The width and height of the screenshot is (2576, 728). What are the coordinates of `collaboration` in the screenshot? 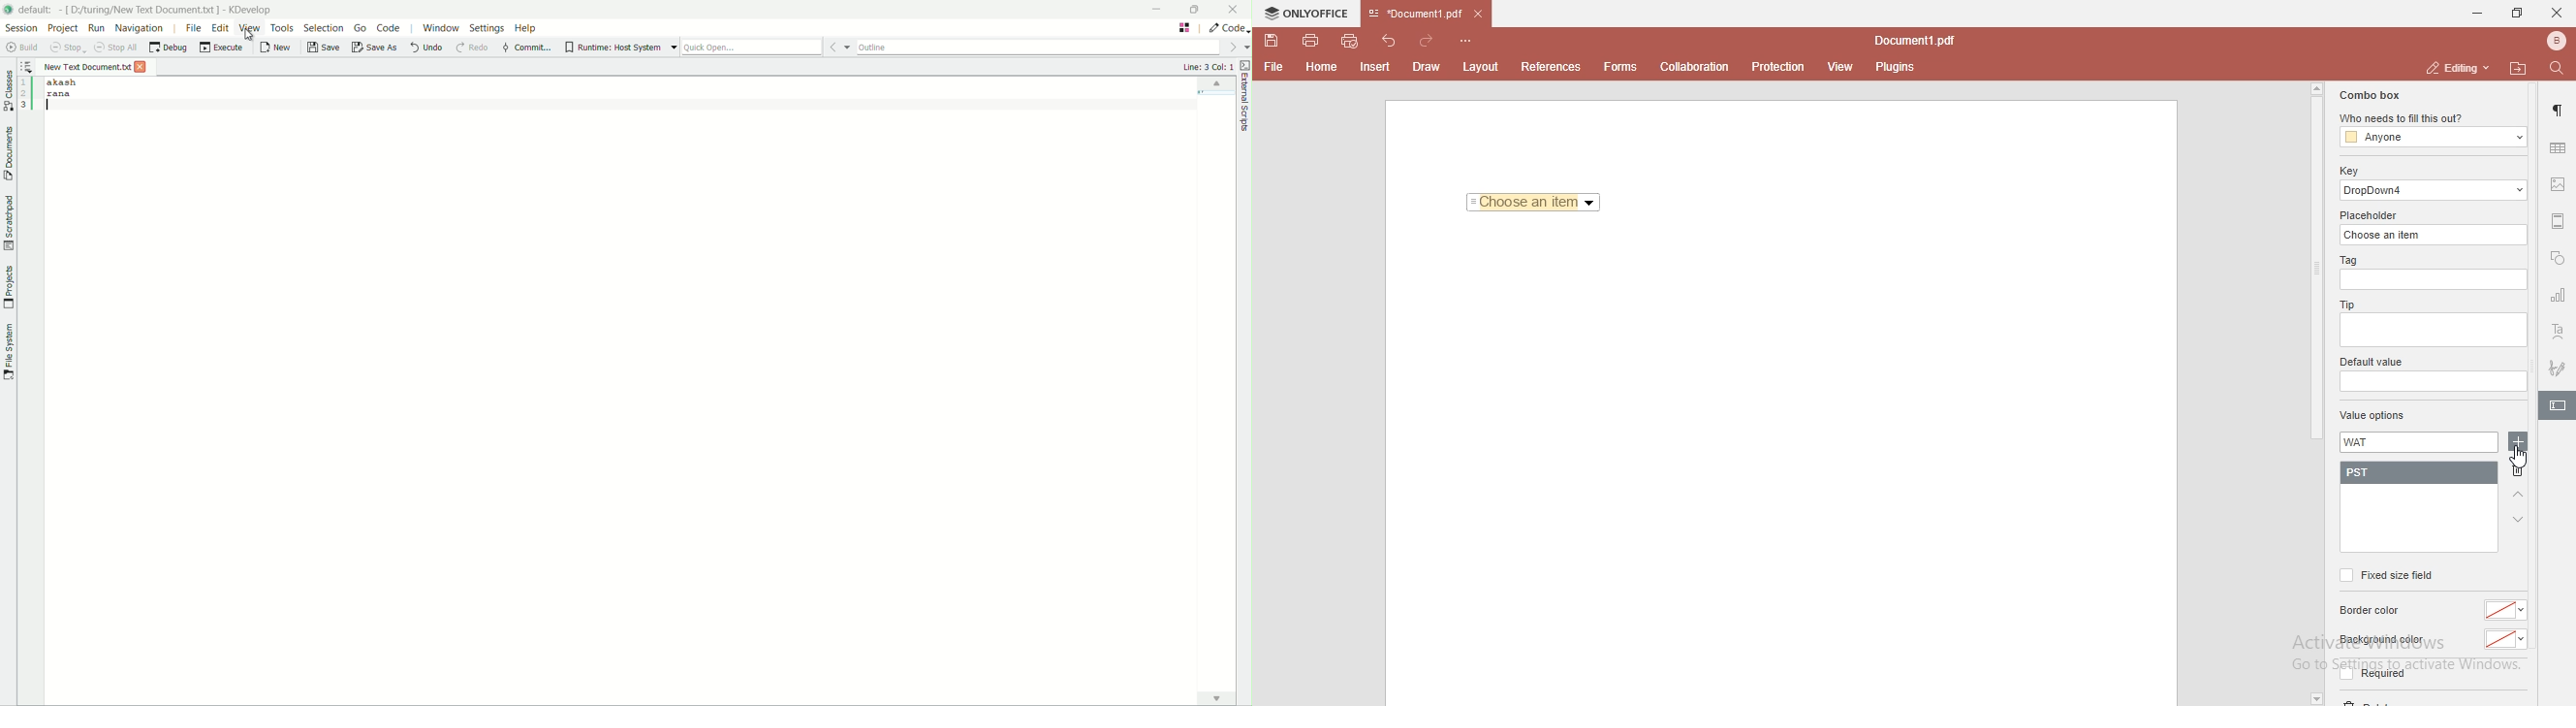 It's located at (1699, 65).